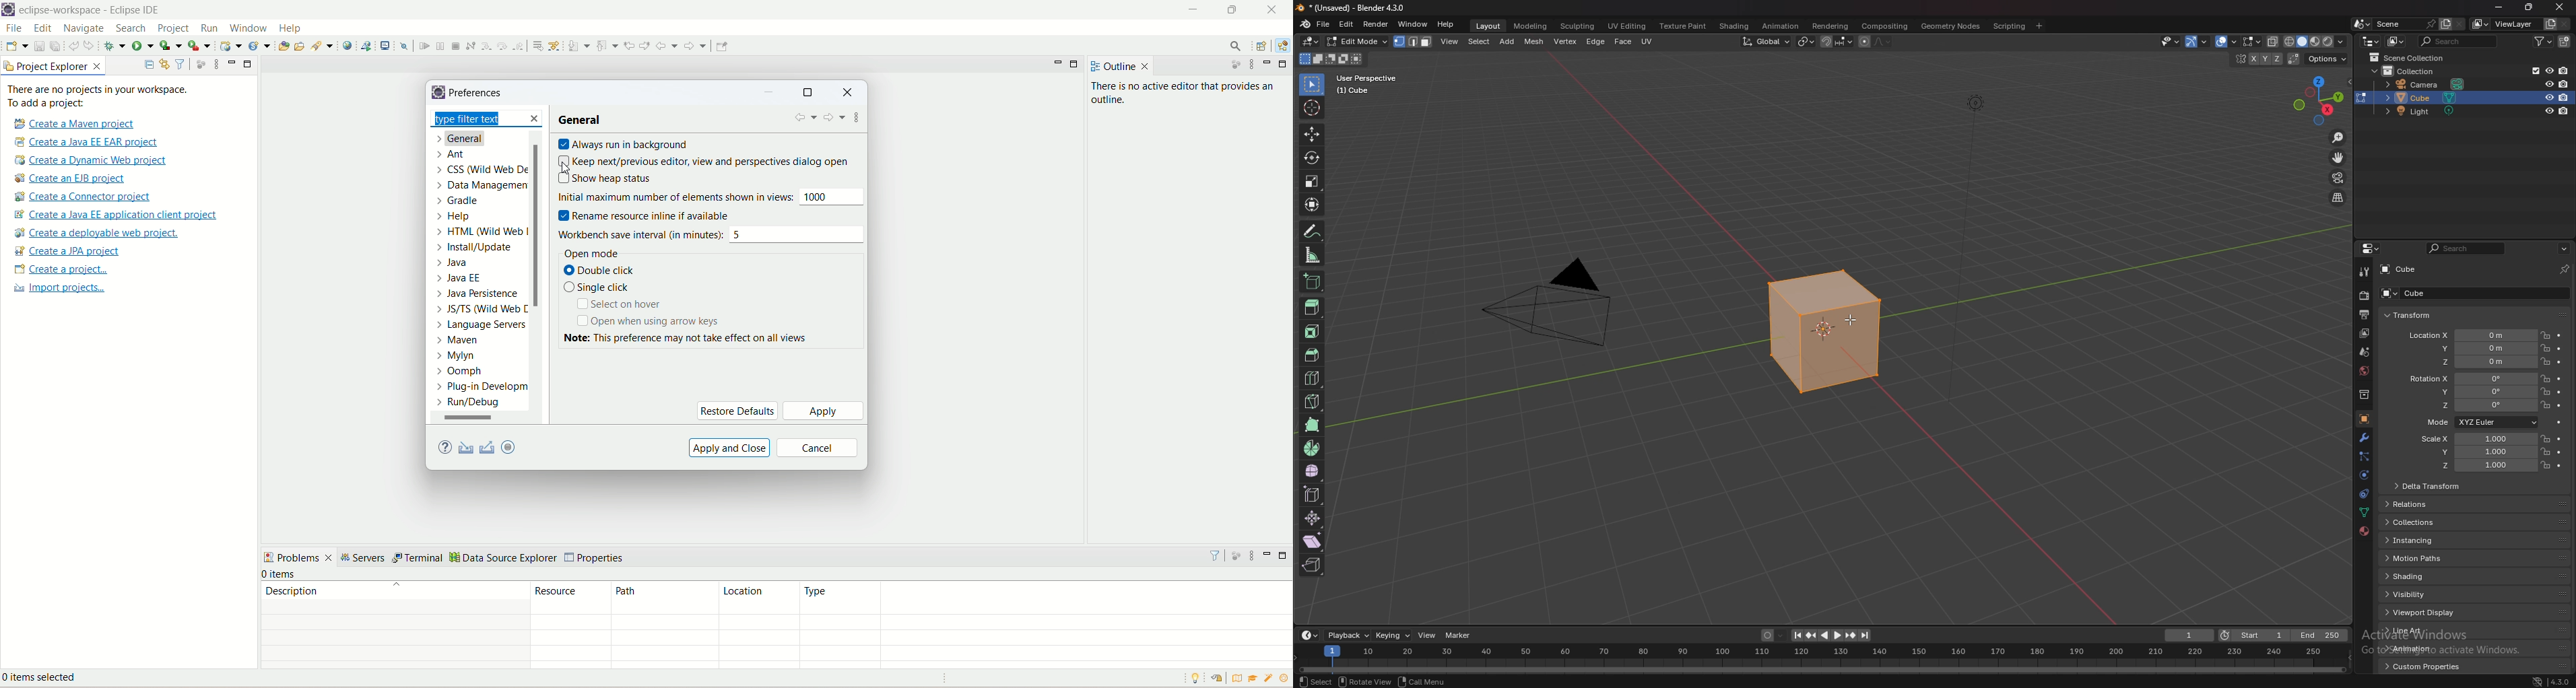  Describe the element at coordinates (165, 64) in the screenshot. I see `link with editor` at that location.